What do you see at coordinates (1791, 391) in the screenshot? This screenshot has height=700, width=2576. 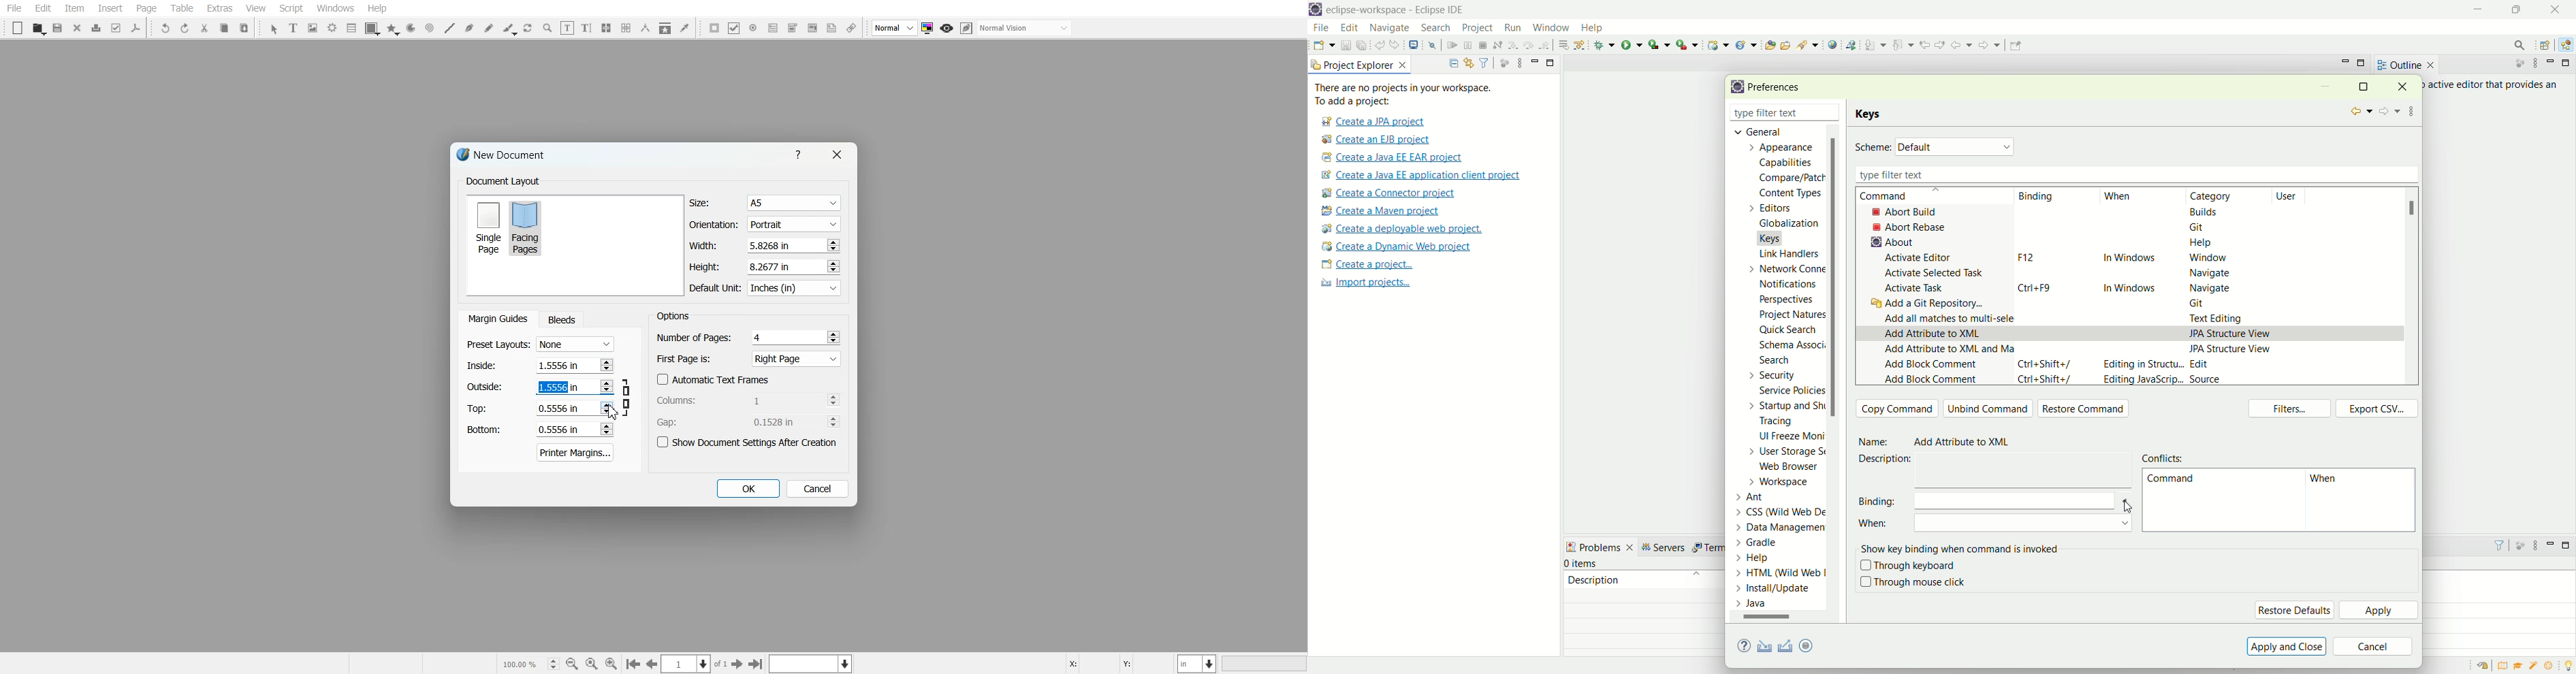 I see `service policies` at bounding box center [1791, 391].